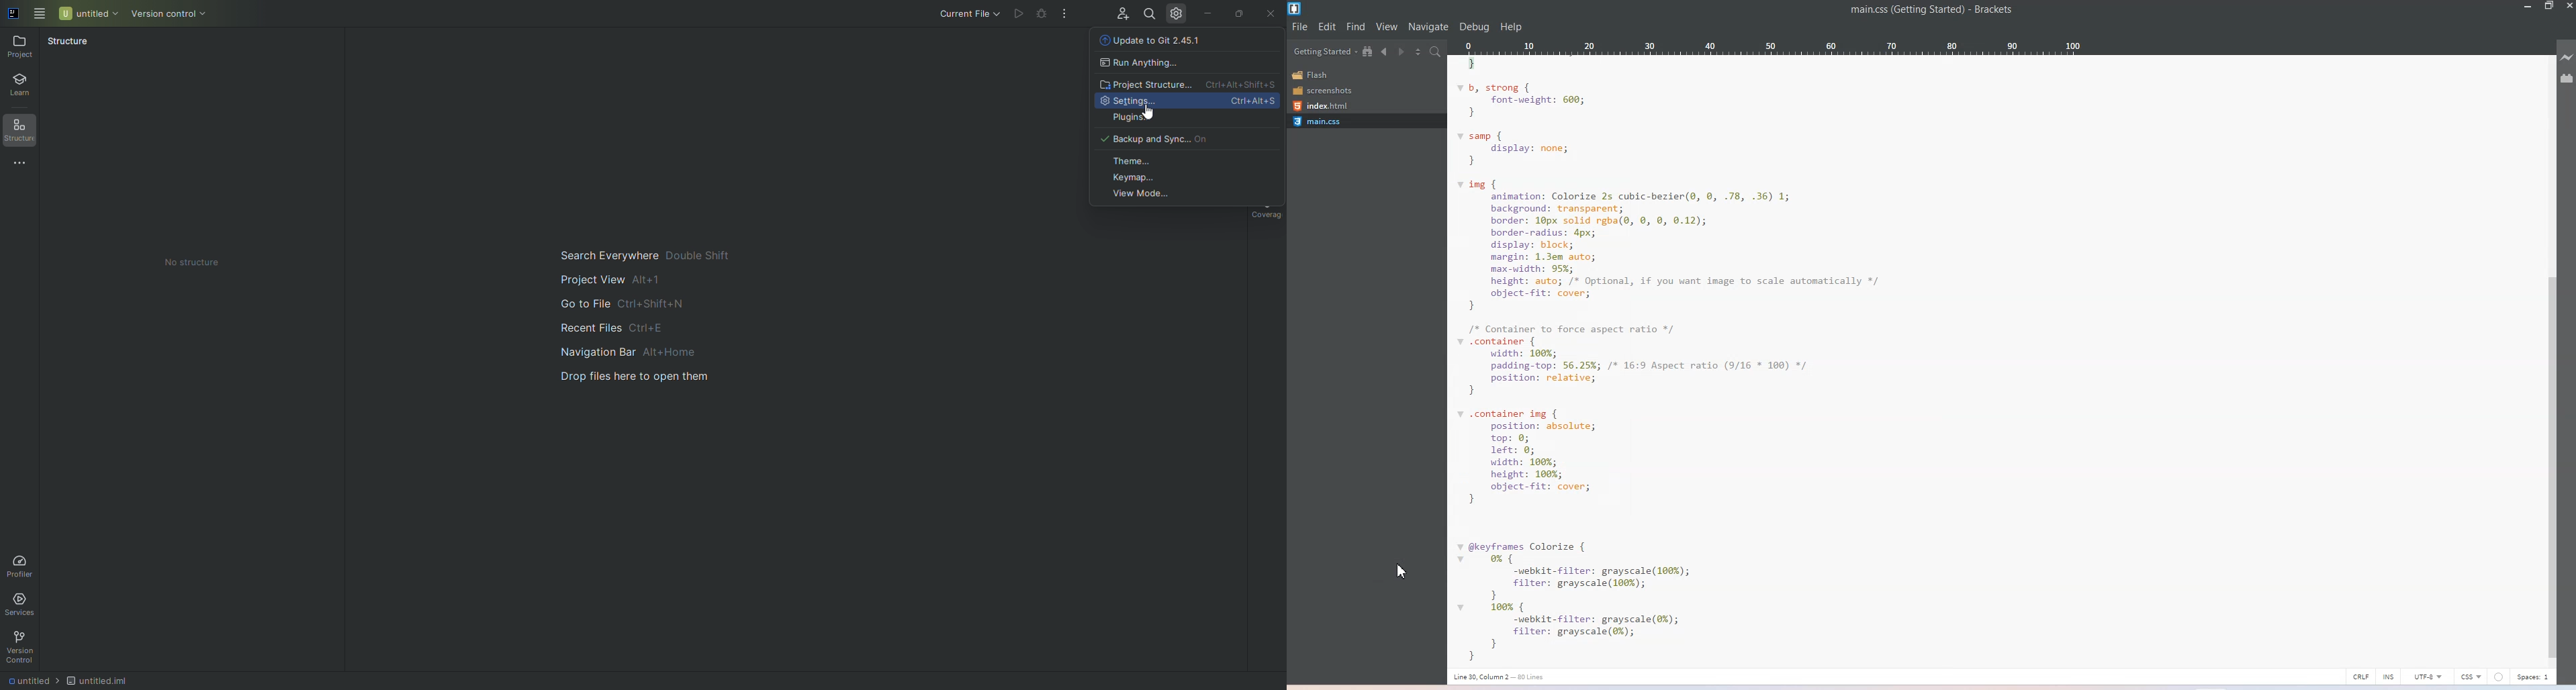 Image resolution: width=2576 pixels, height=700 pixels. What do you see at coordinates (1327, 91) in the screenshot?
I see `Screenshots` at bounding box center [1327, 91].